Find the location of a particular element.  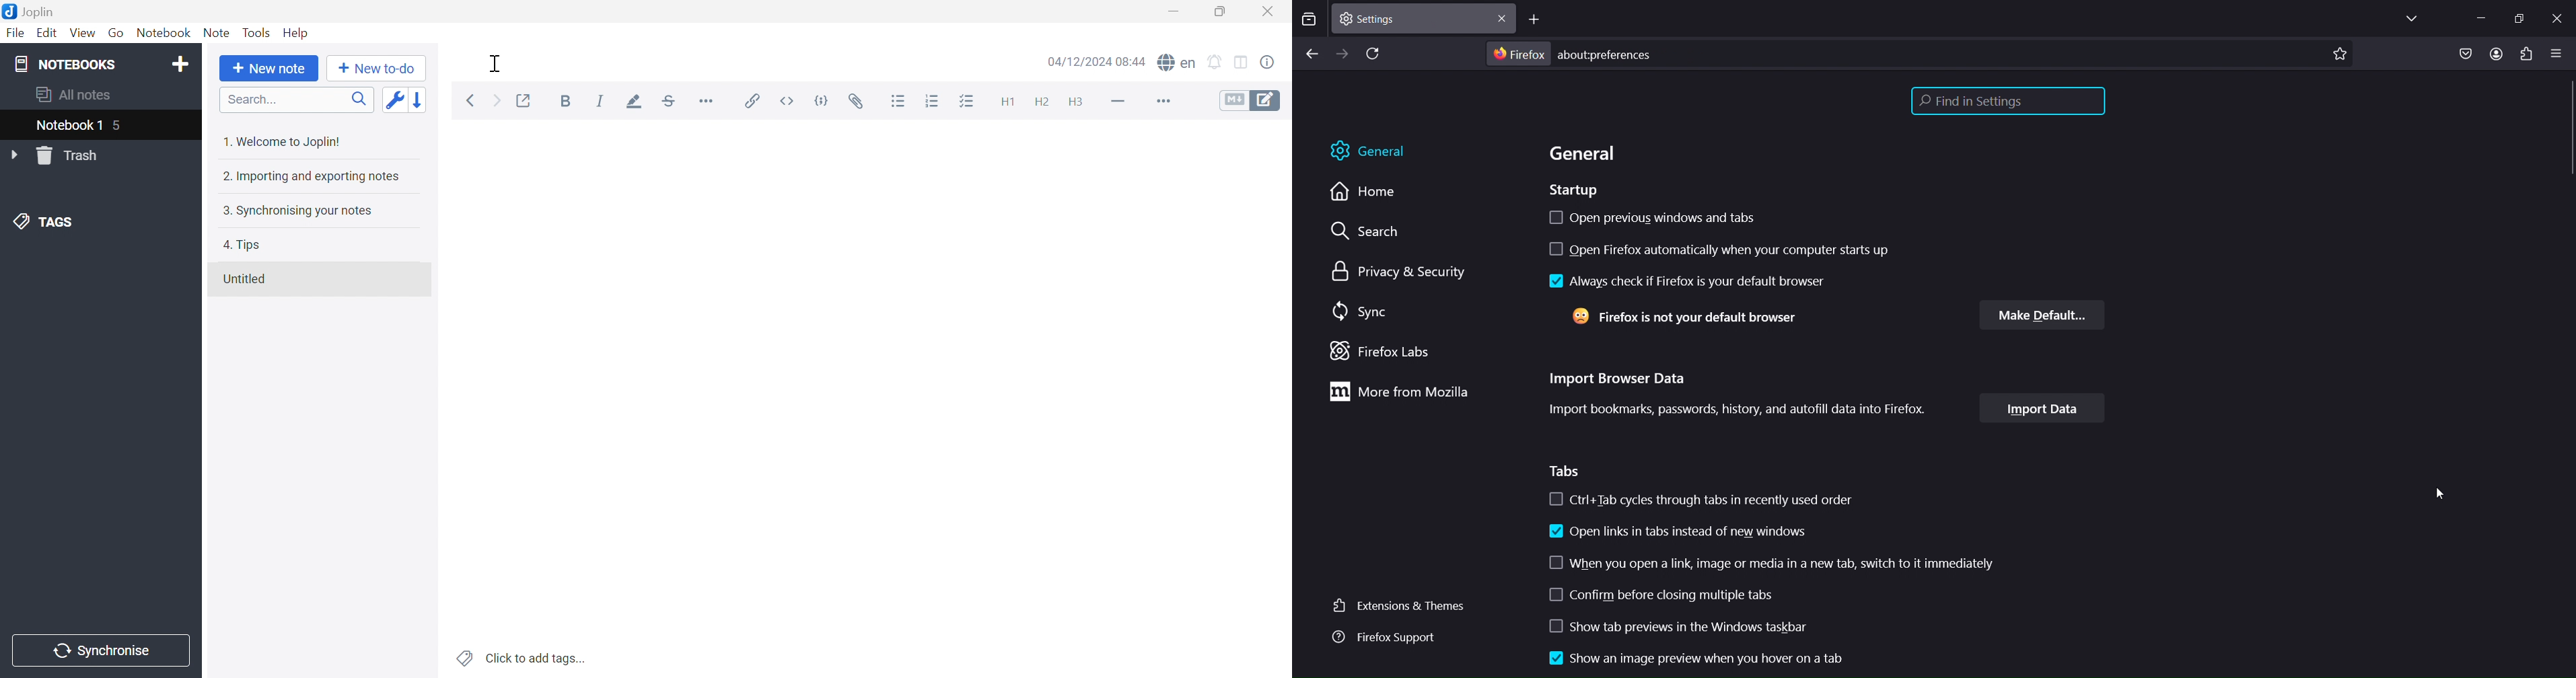

Tools is located at coordinates (257, 32).